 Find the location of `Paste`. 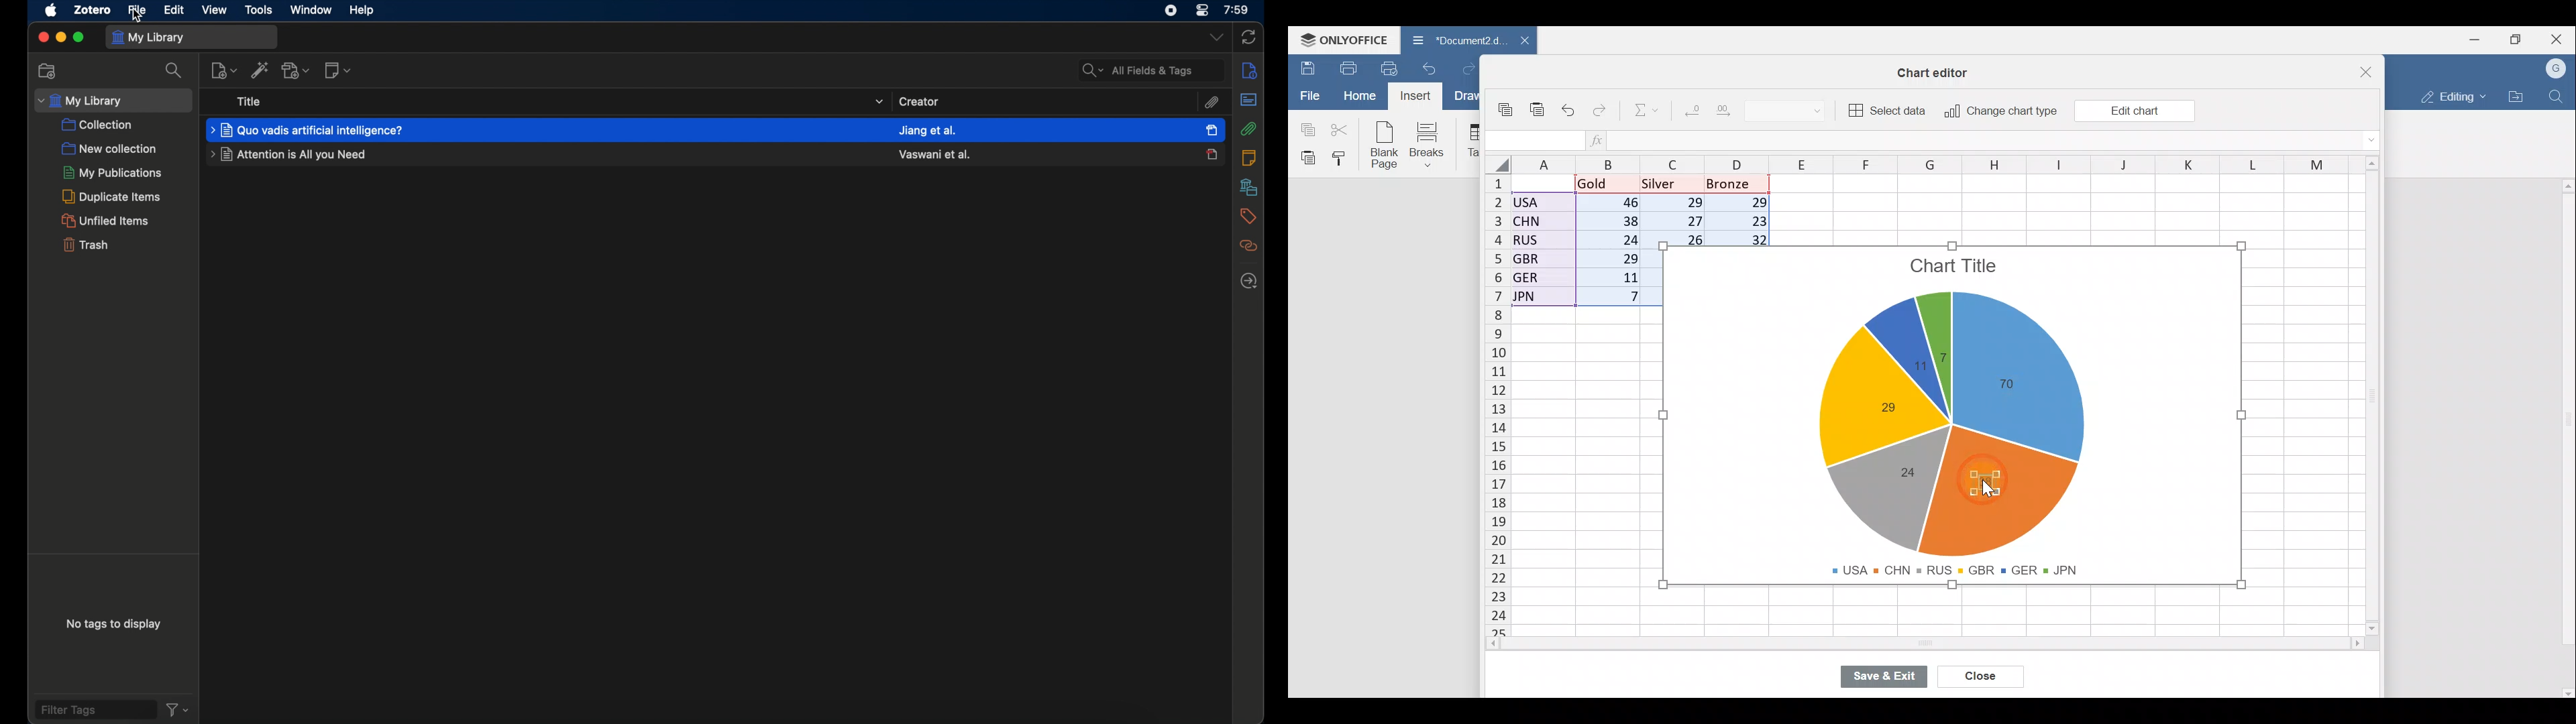

Paste is located at coordinates (1305, 157).